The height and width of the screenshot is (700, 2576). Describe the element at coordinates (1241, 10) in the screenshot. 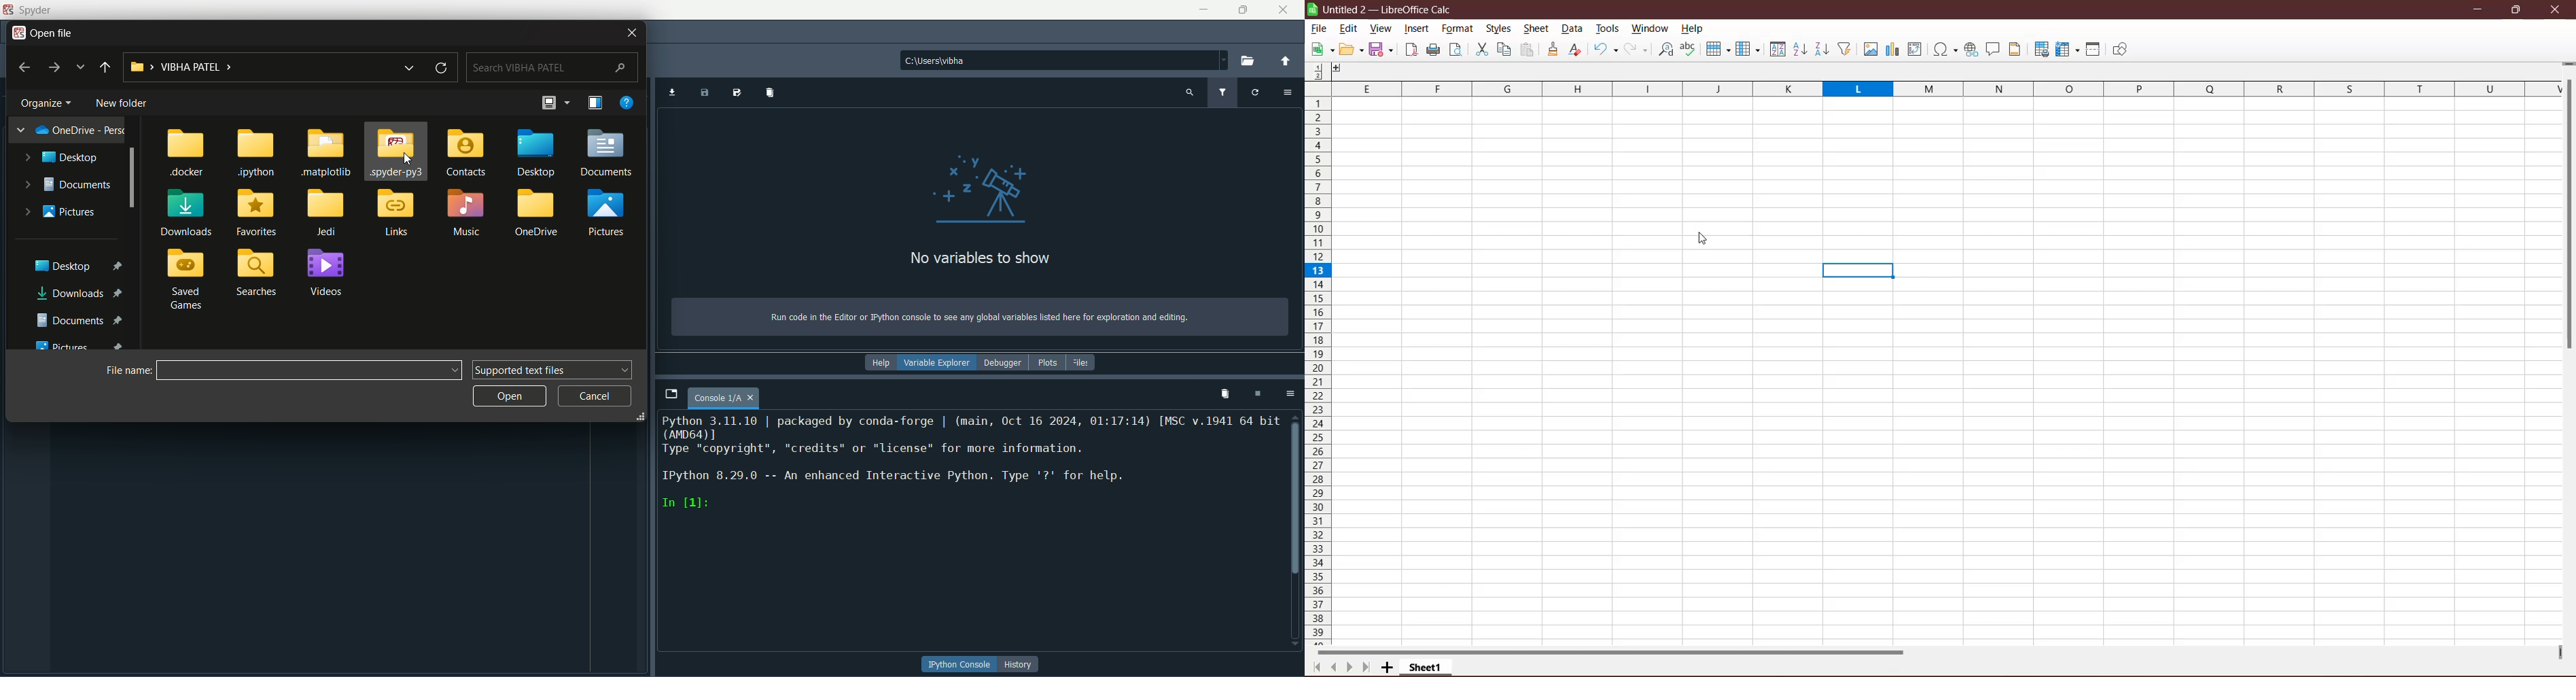

I see `minimize/maximize` at that location.